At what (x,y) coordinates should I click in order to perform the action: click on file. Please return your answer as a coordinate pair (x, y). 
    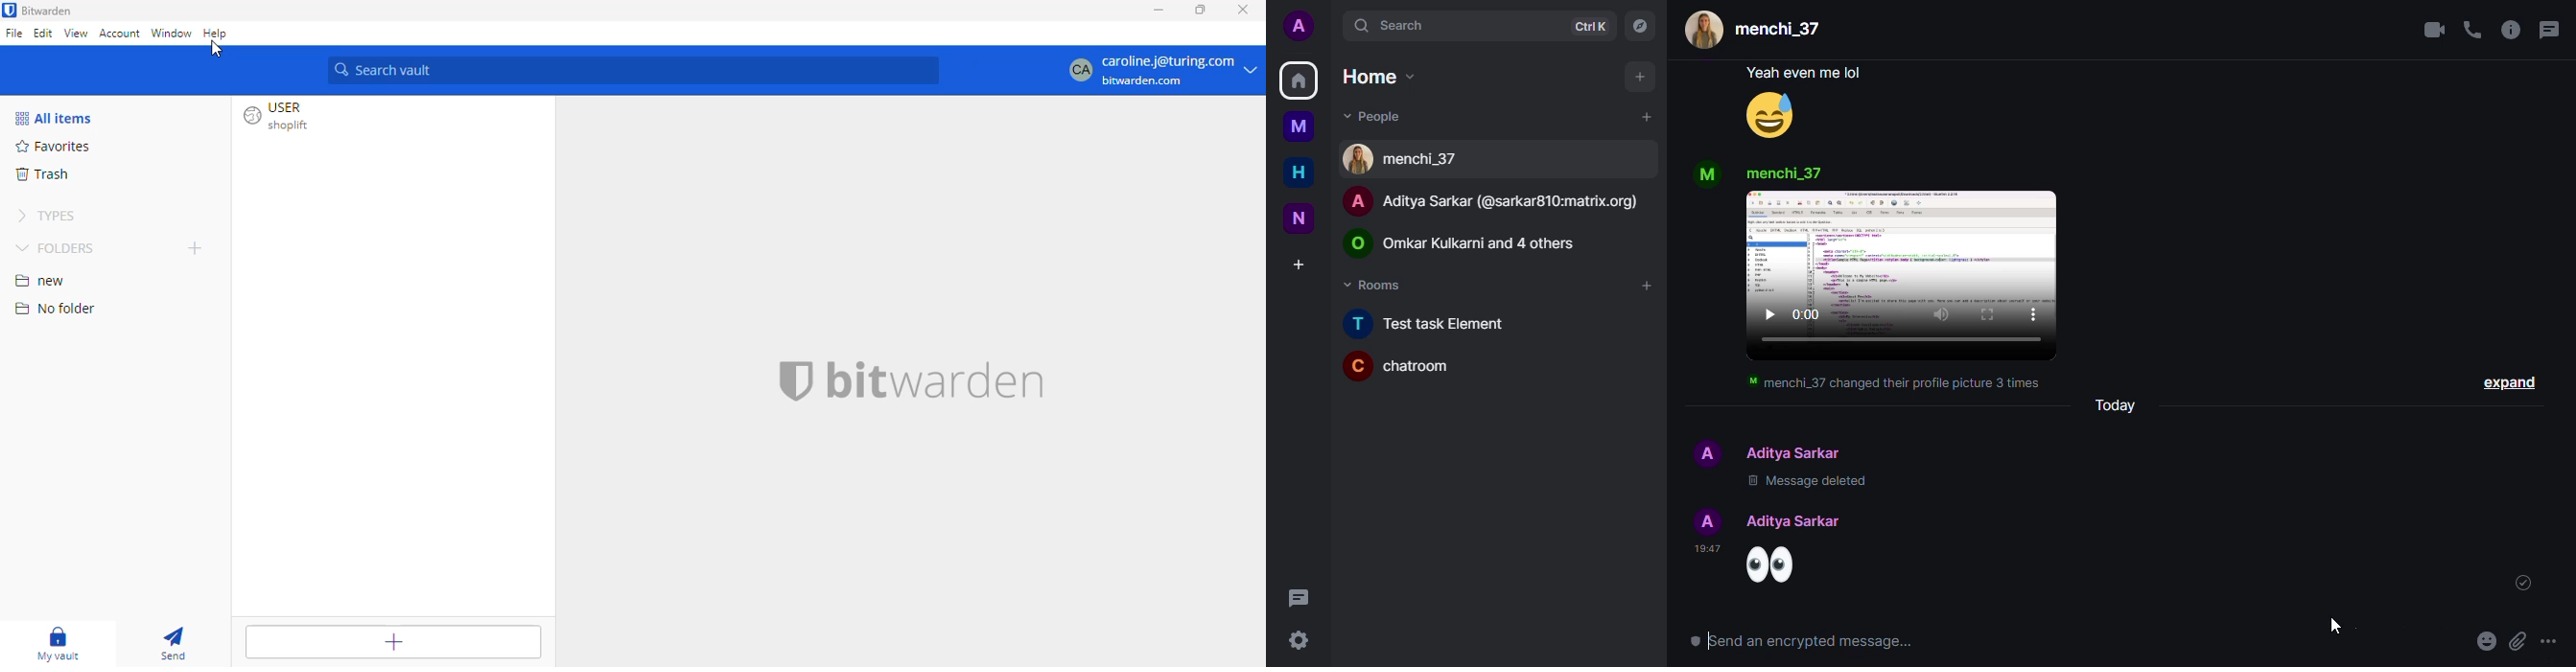
    Looking at the image, I should click on (15, 32).